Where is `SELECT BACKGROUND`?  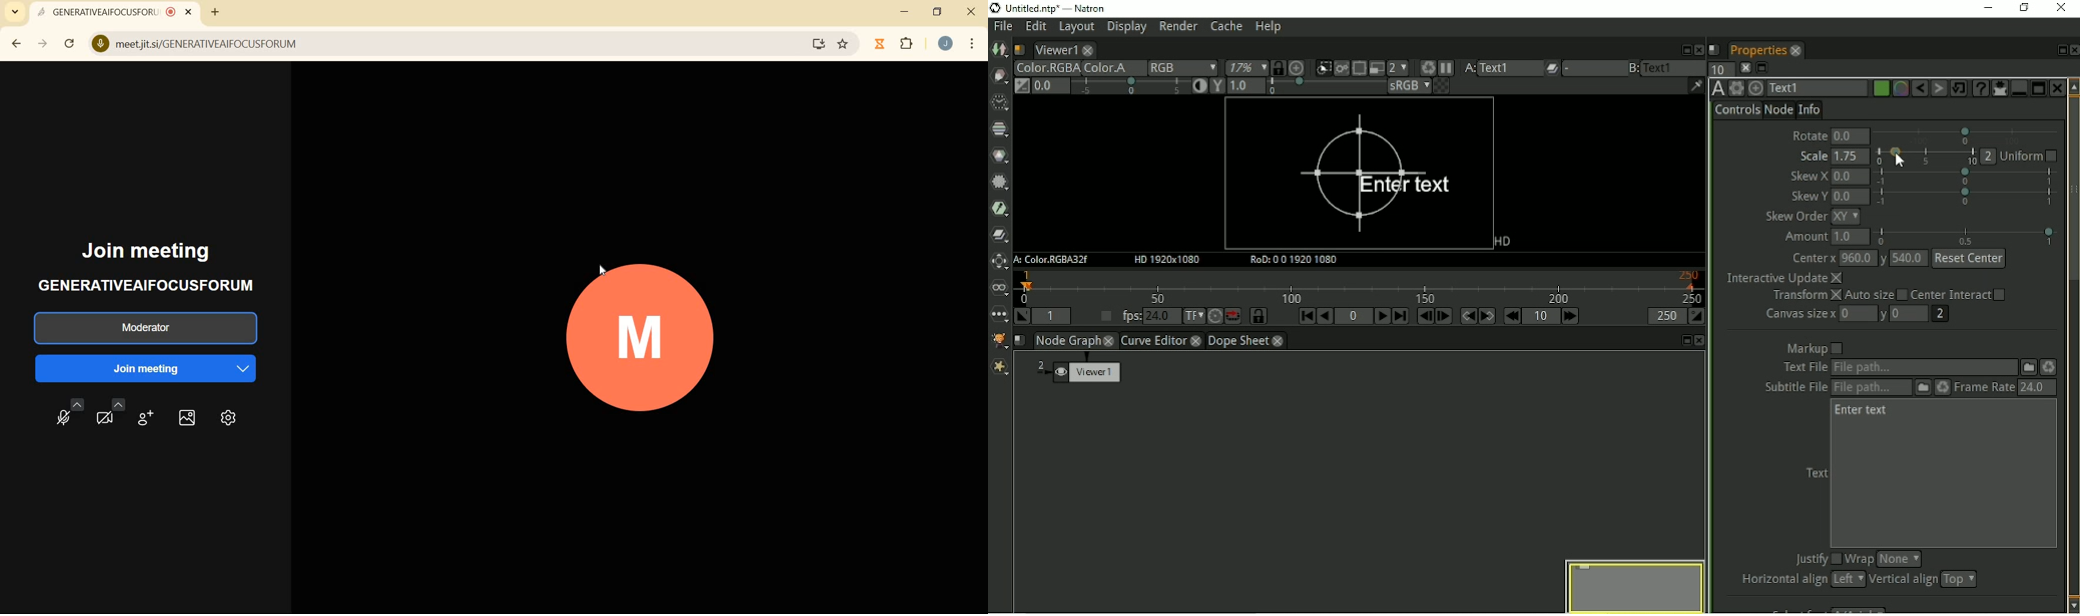 SELECT BACKGROUND is located at coordinates (184, 421).